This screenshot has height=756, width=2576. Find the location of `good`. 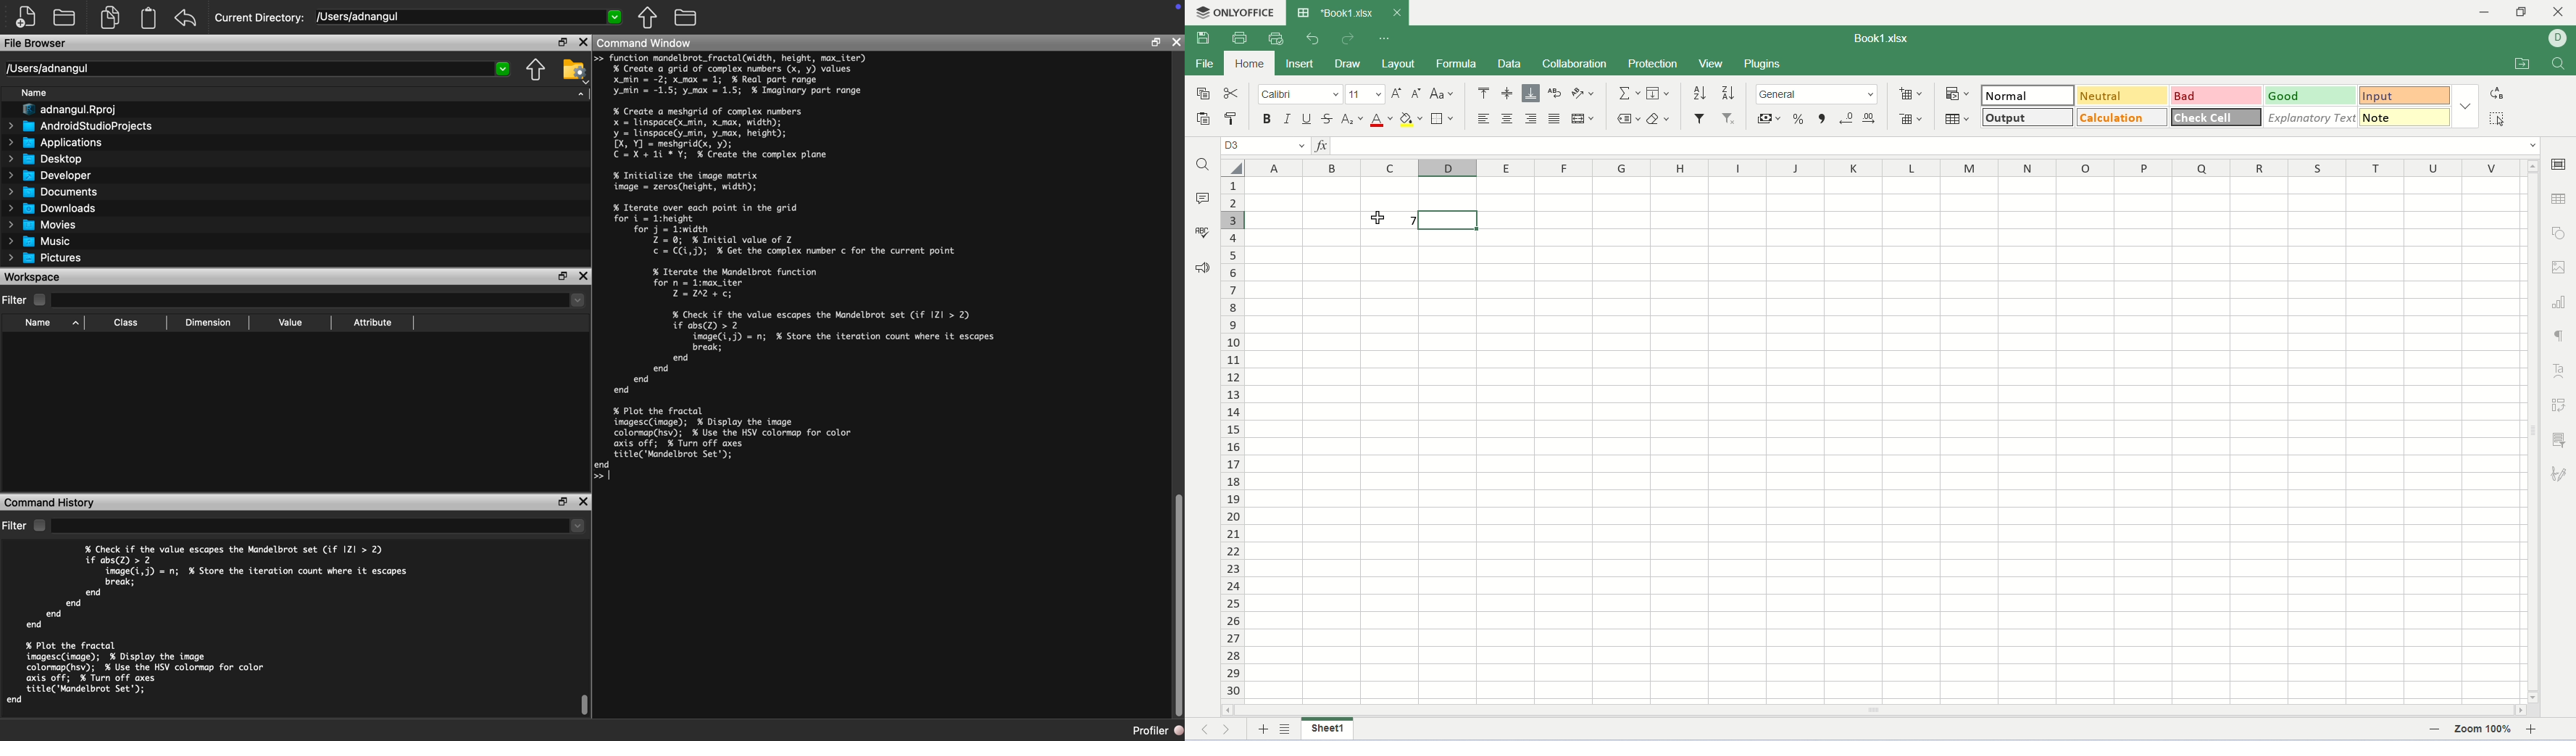

good is located at coordinates (2310, 96).